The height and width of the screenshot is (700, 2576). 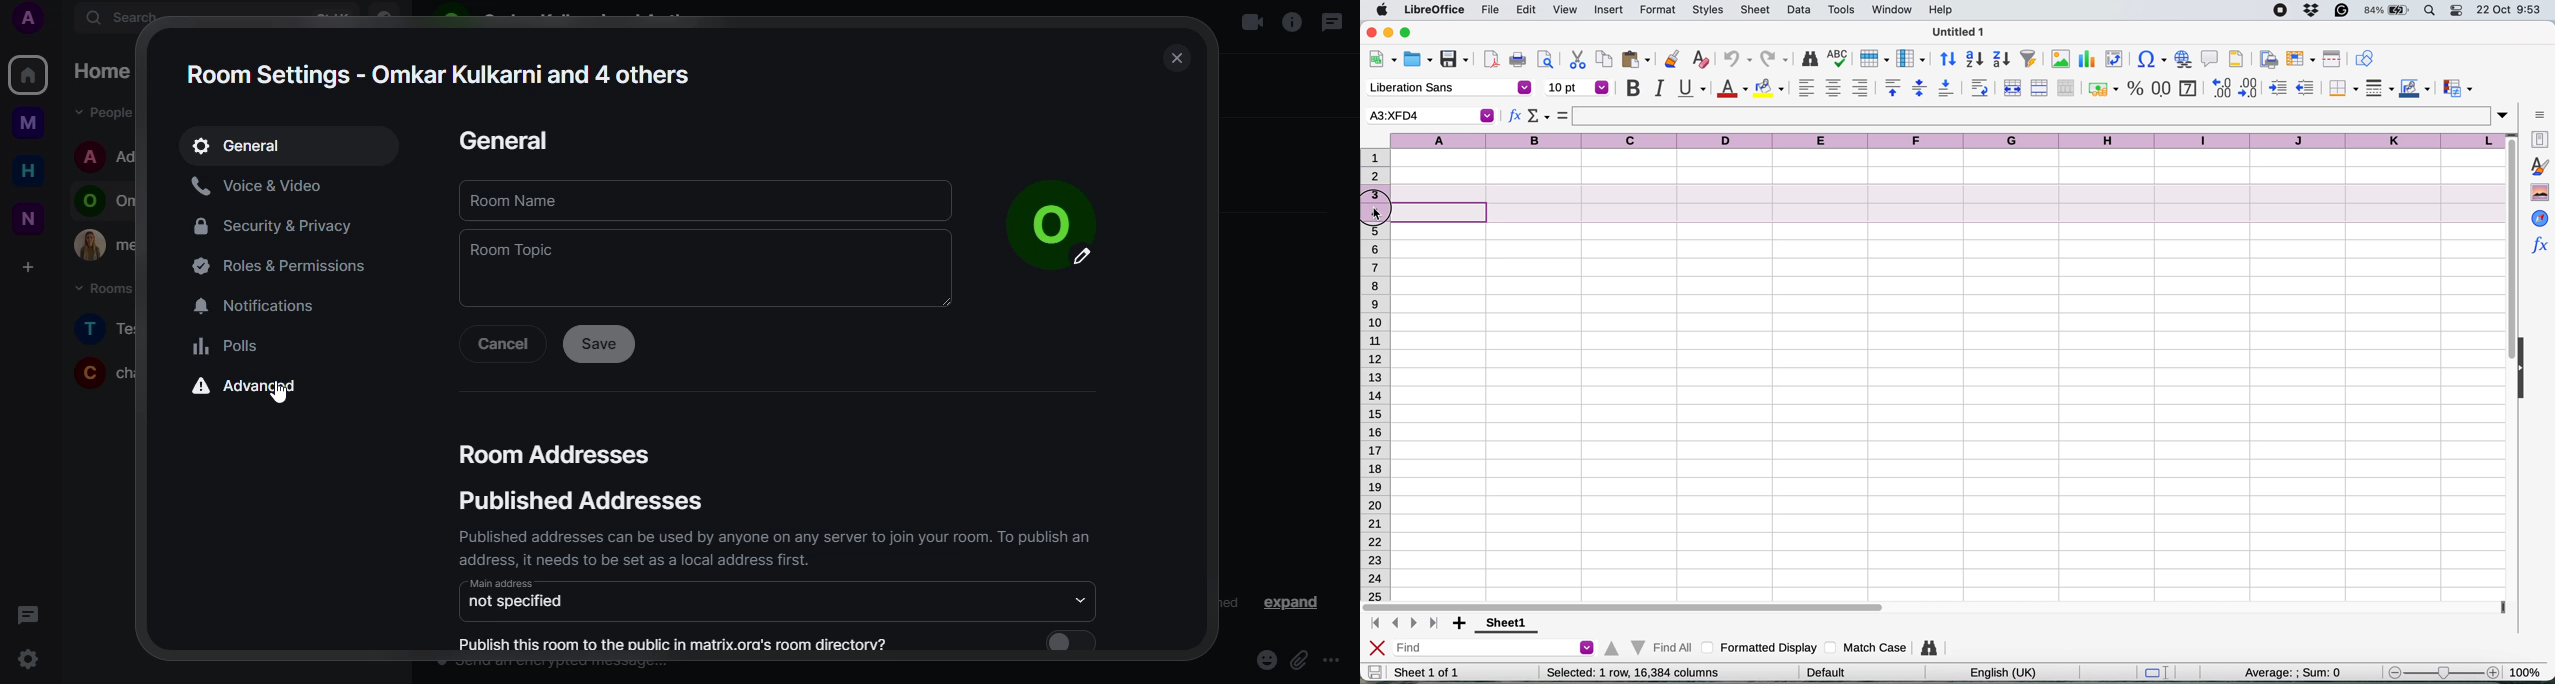 What do you see at coordinates (1911, 58) in the screenshot?
I see `column` at bounding box center [1911, 58].